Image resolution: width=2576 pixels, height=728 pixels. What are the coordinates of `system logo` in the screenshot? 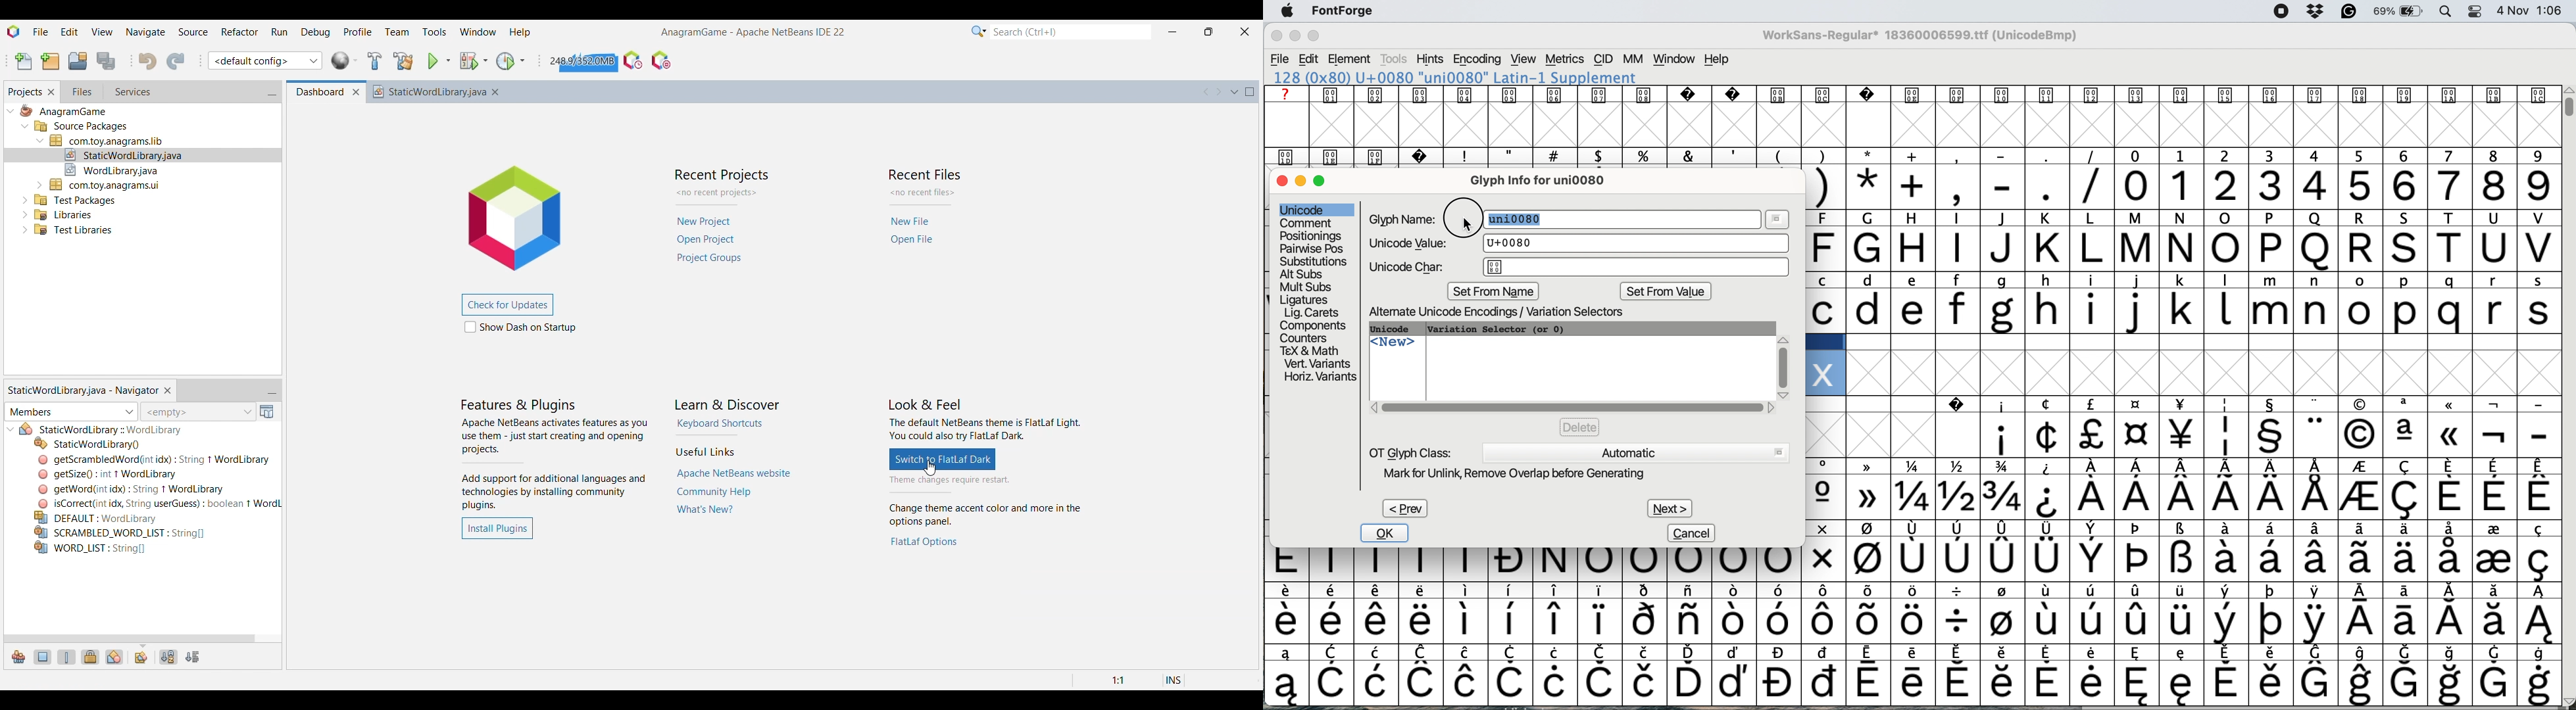 It's located at (1292, 11).